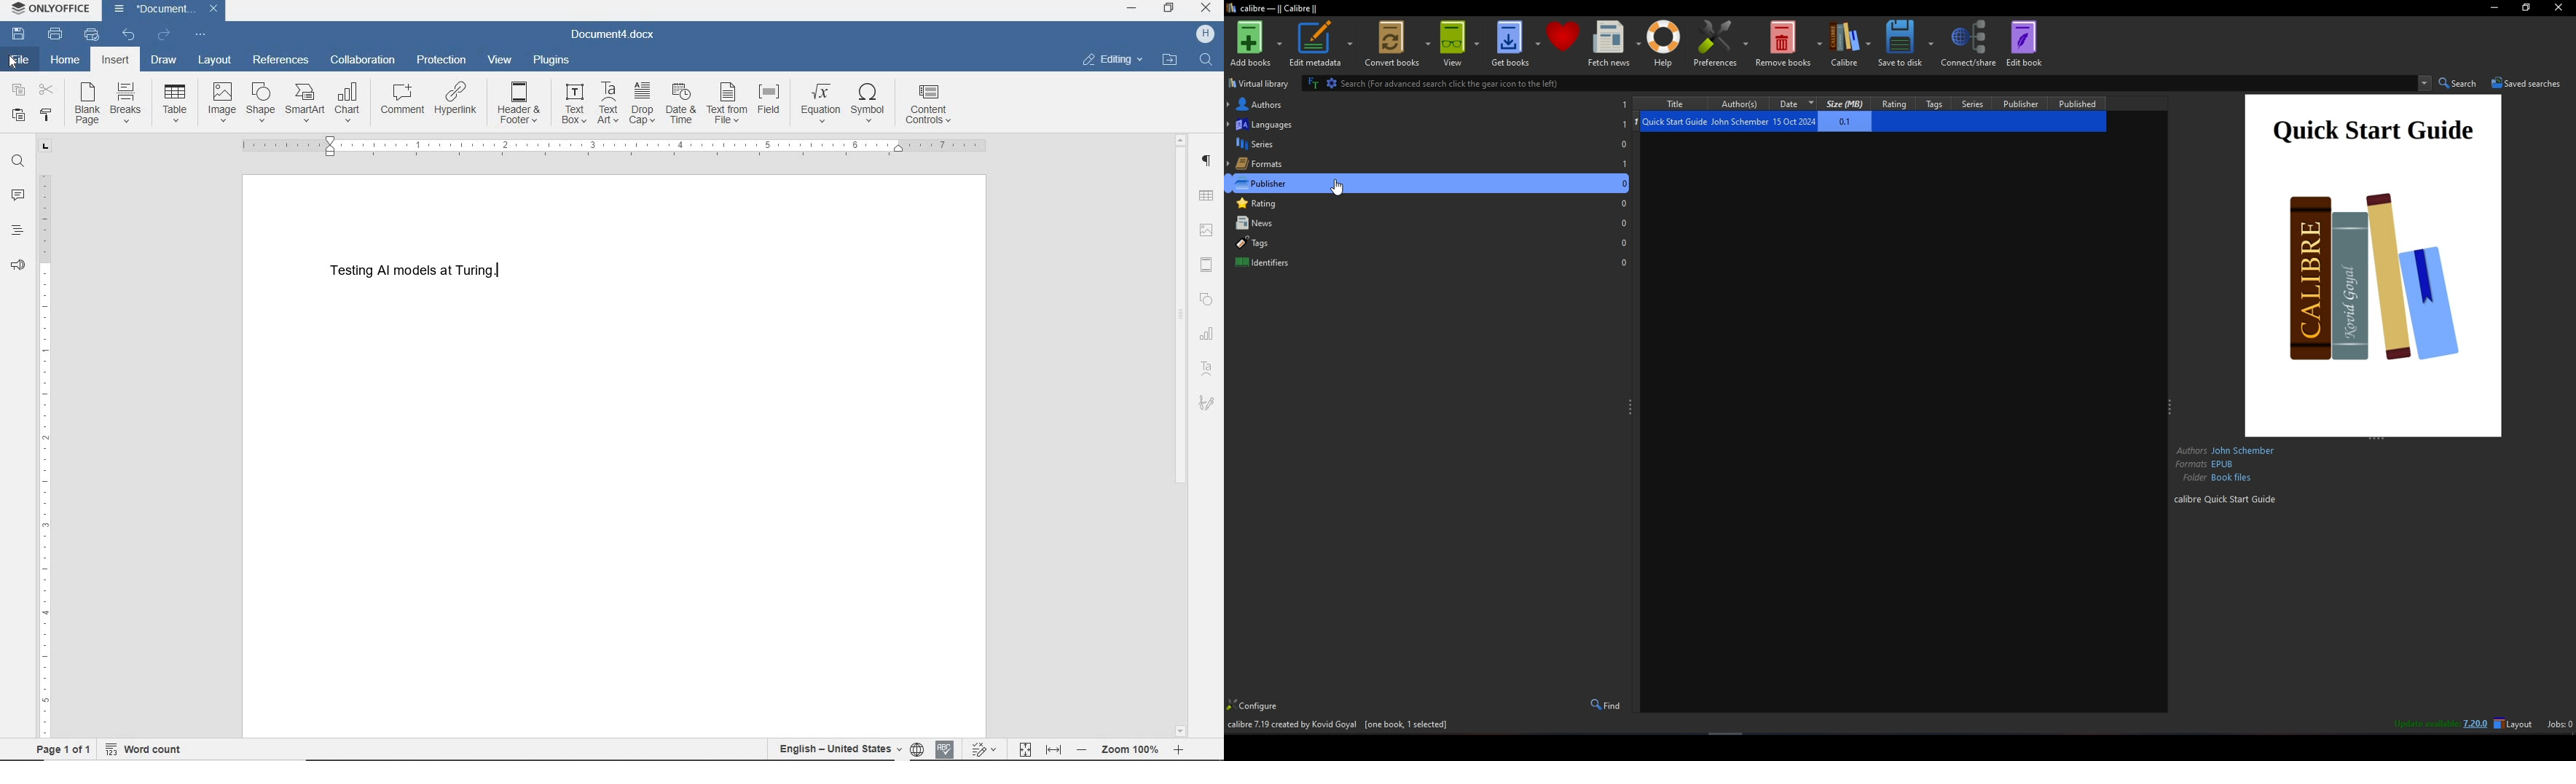 The width and height of the screenshot is (2576, 784). I want to click on symbol, so click(870, 104).